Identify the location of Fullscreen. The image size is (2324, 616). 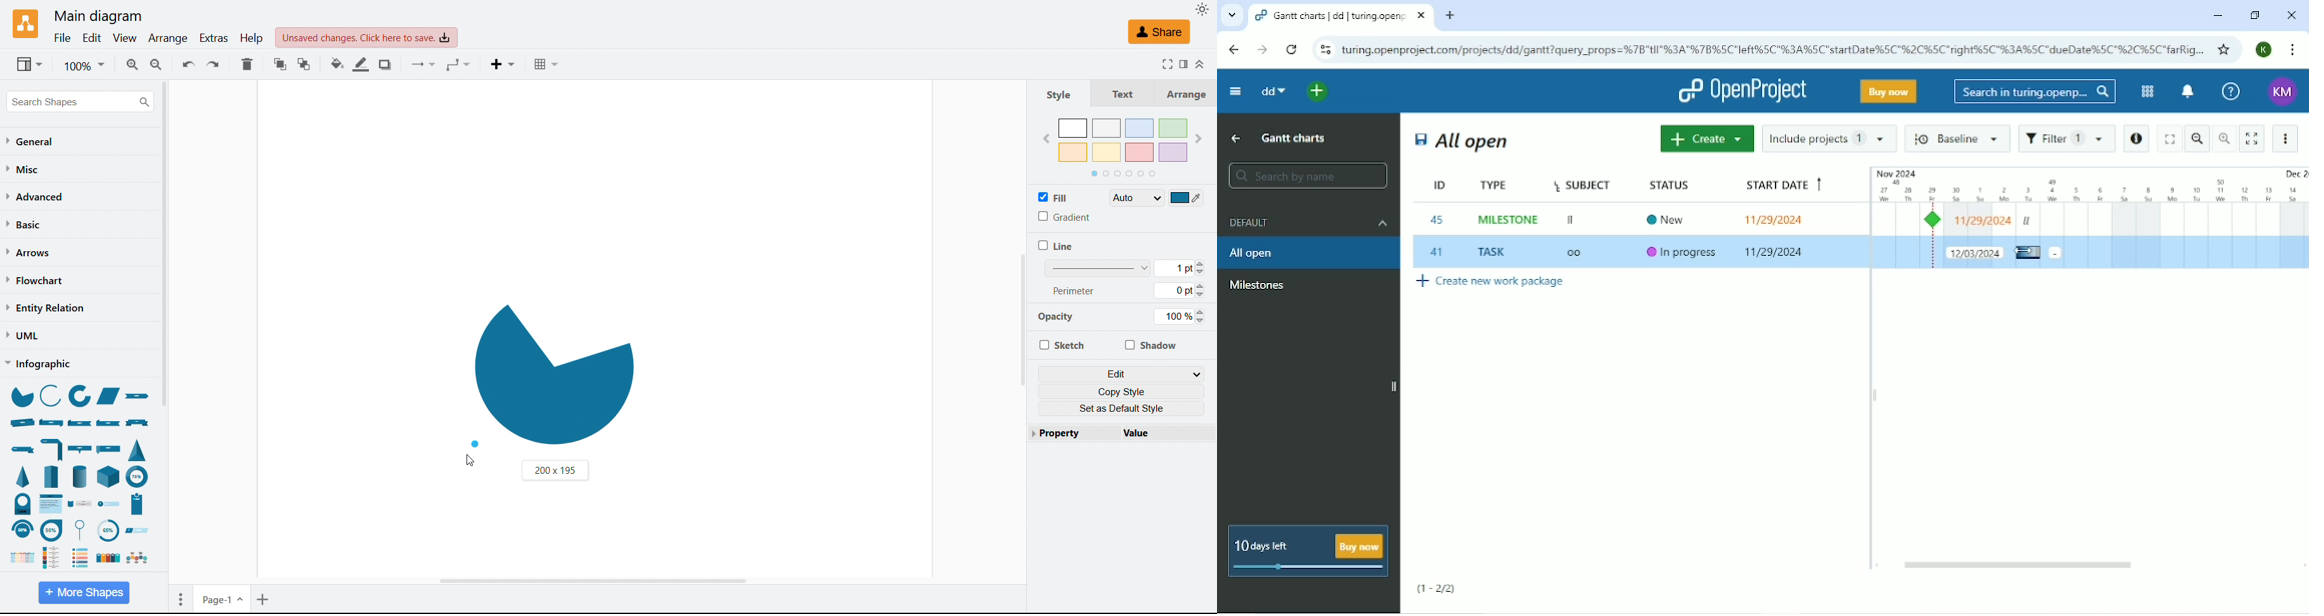
(2168, 138).